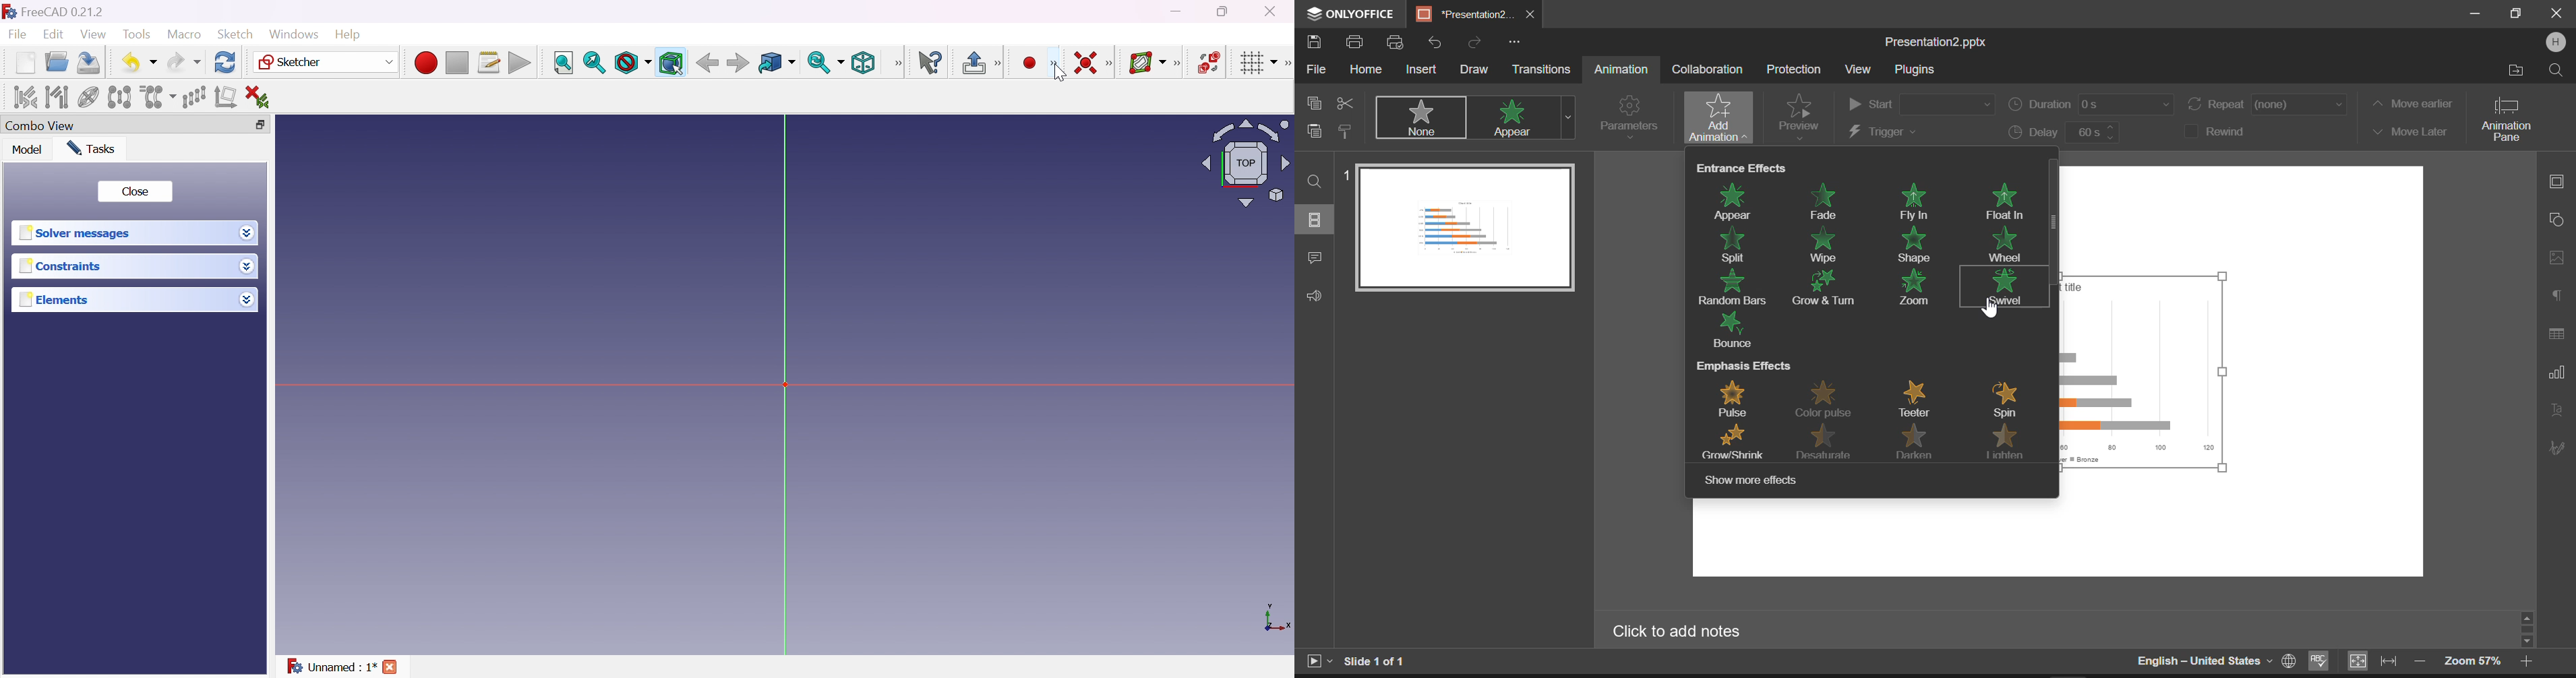  Describe the element at coordinates (2005, 244) in the screenshot. I see `Wheel` at that location.